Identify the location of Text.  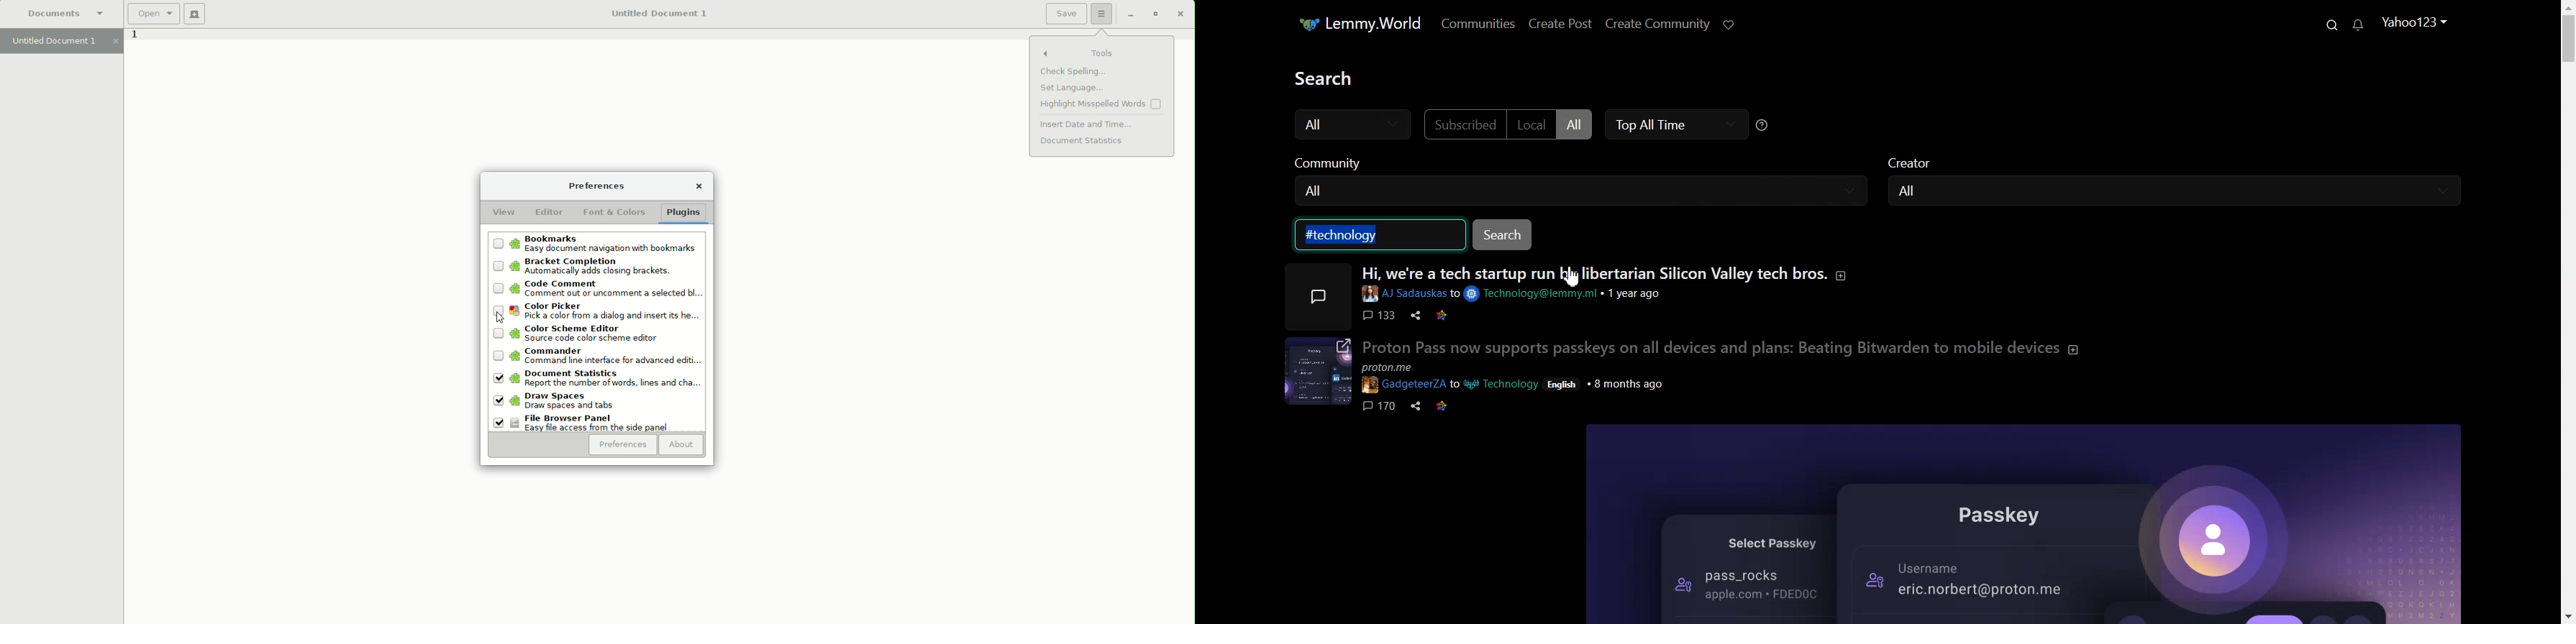
(1342, 78).